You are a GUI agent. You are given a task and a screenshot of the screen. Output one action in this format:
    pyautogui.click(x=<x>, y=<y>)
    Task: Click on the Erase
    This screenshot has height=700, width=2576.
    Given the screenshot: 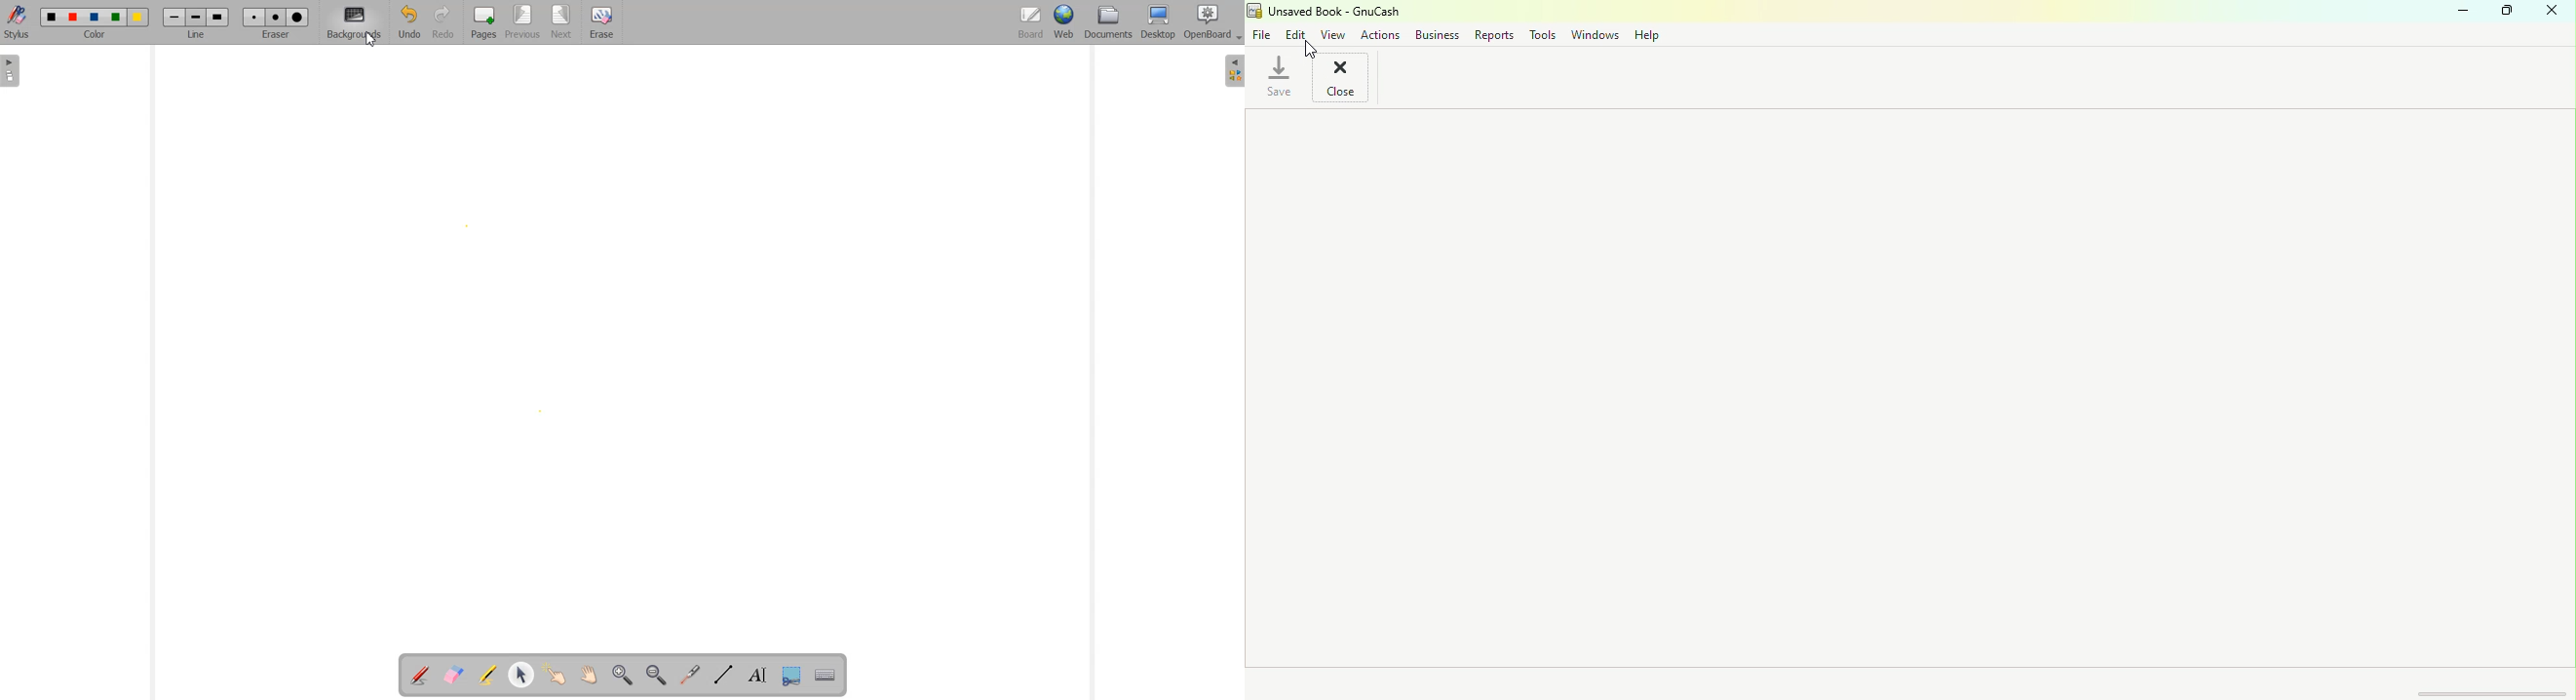 What is the action you would take?
    pyautogui.click(x=600, y=23)
    